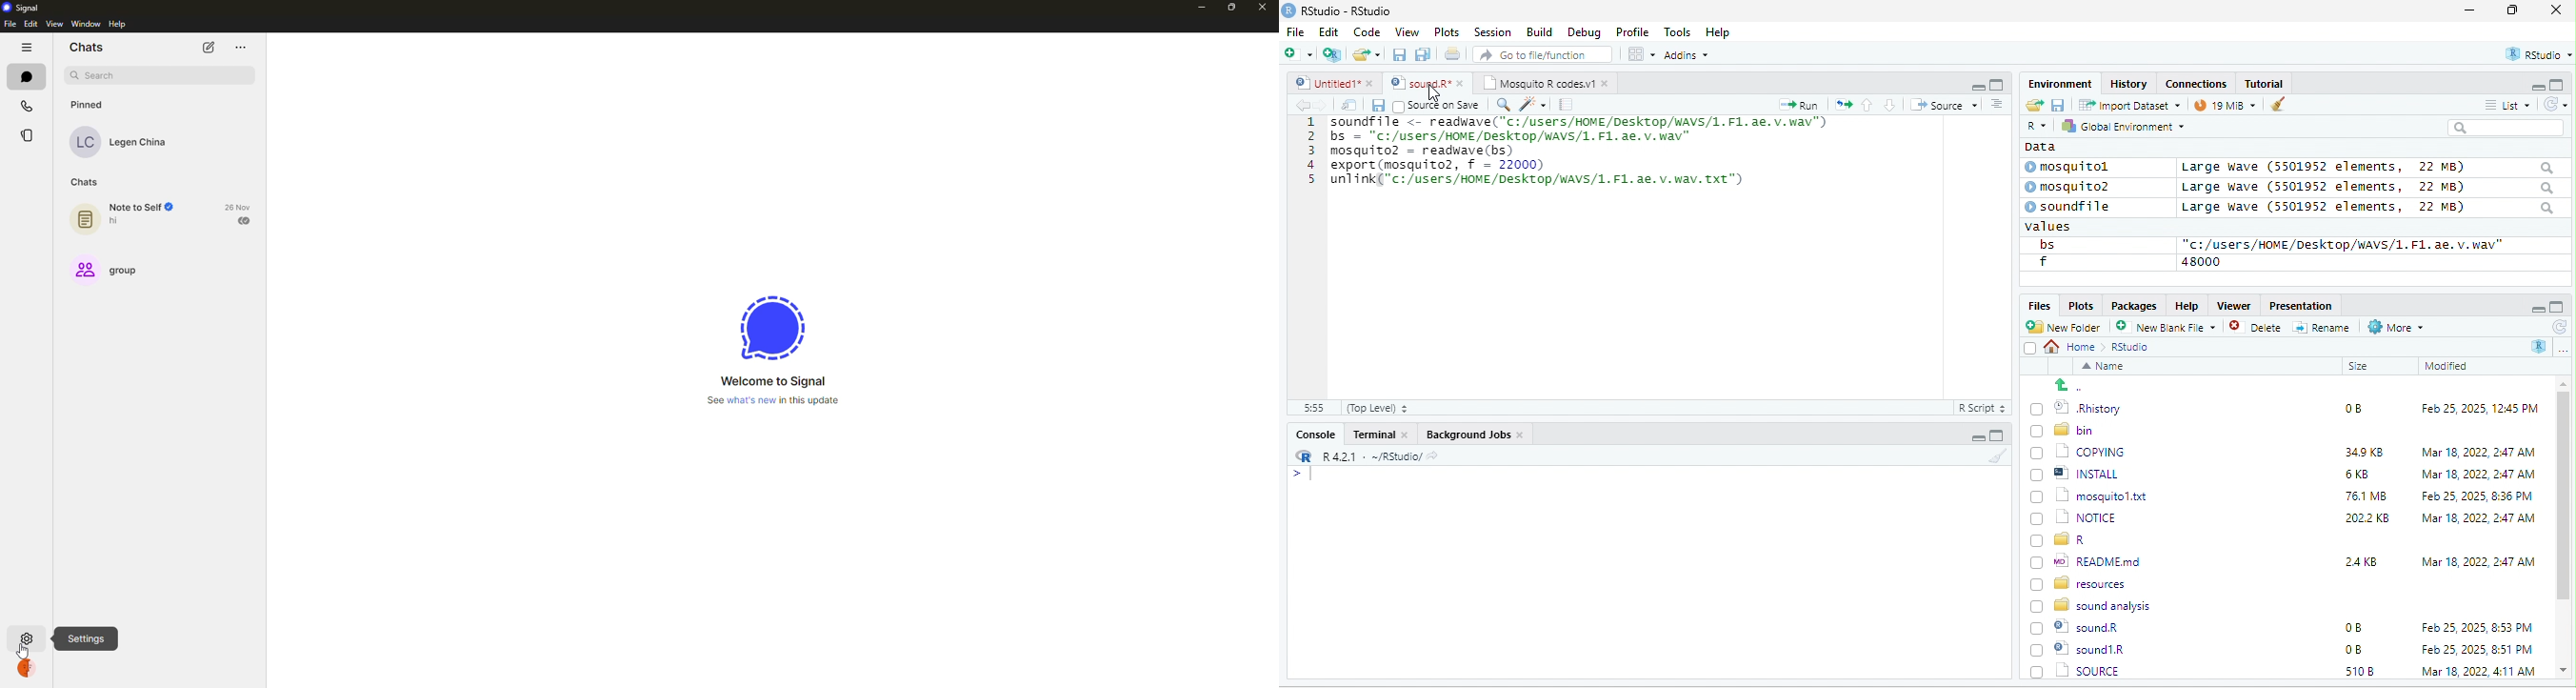 The height and width of the screenshot is (700, 2576). What do you see at coordinates (2366, 167) in the screenshot?
I see `Large wave (5501952 elements, 22 MB)` at bounding box center [2366, 167].